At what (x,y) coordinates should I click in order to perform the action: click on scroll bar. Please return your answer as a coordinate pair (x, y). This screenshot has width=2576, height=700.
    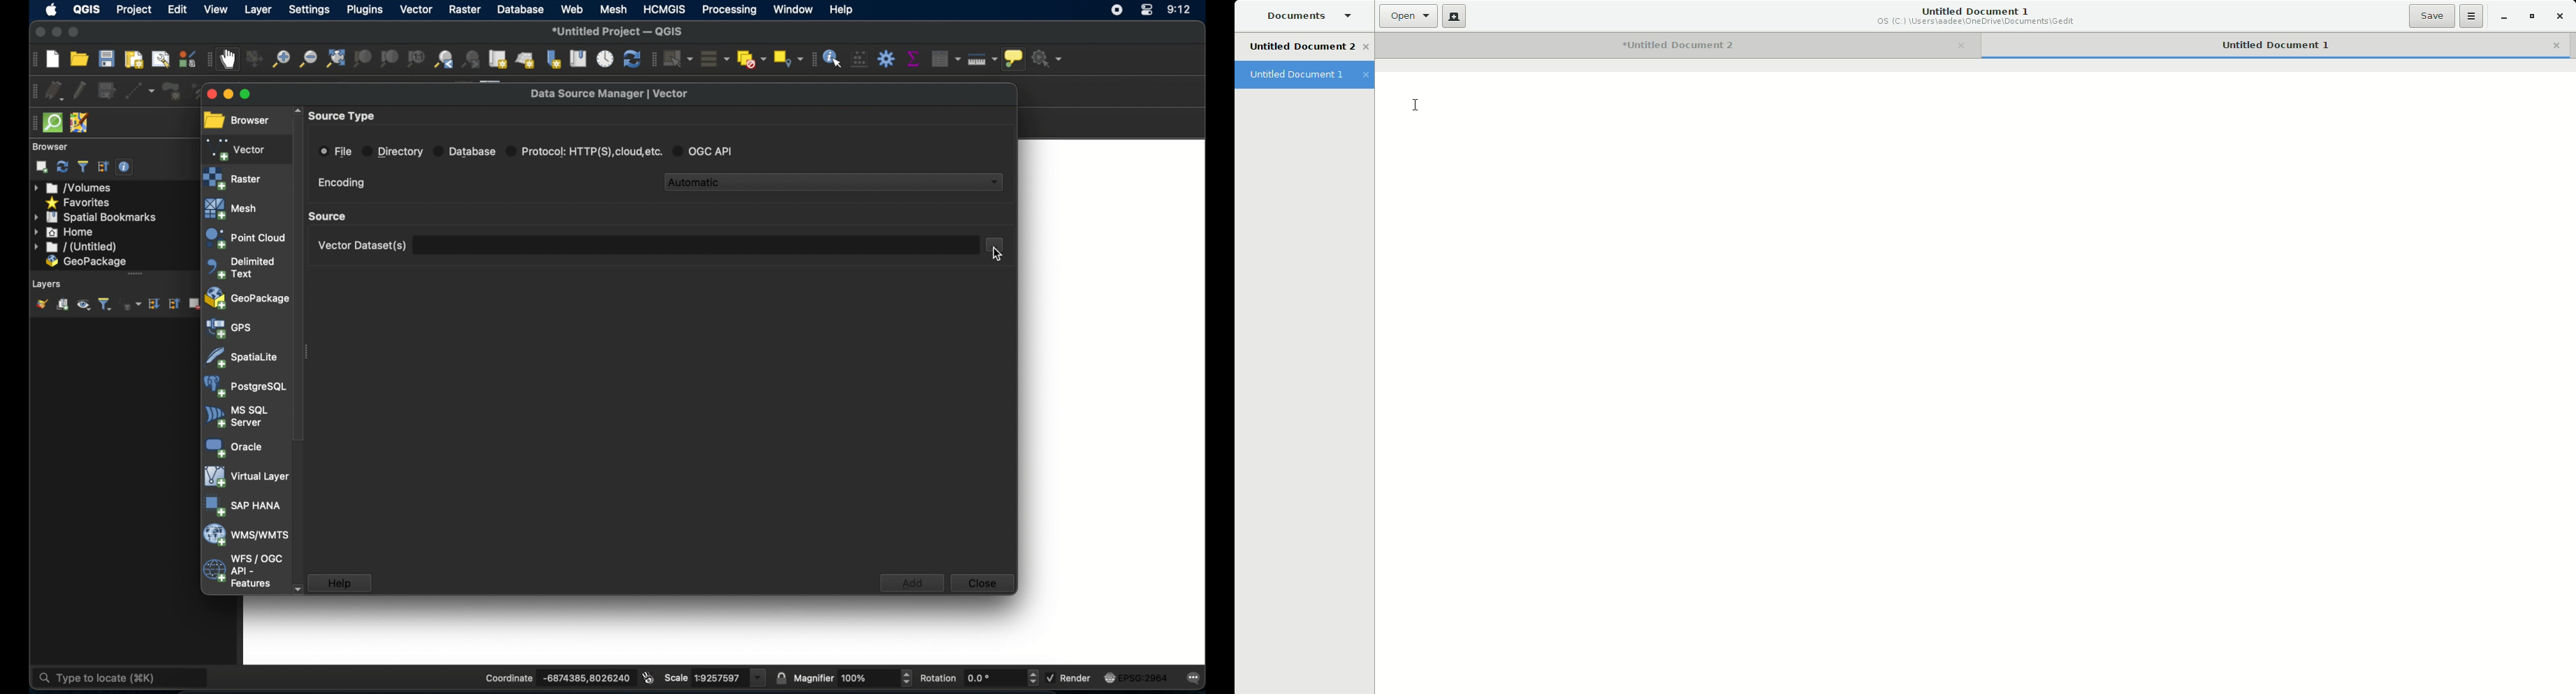
    Looking at the image, I should click on (131, 274).